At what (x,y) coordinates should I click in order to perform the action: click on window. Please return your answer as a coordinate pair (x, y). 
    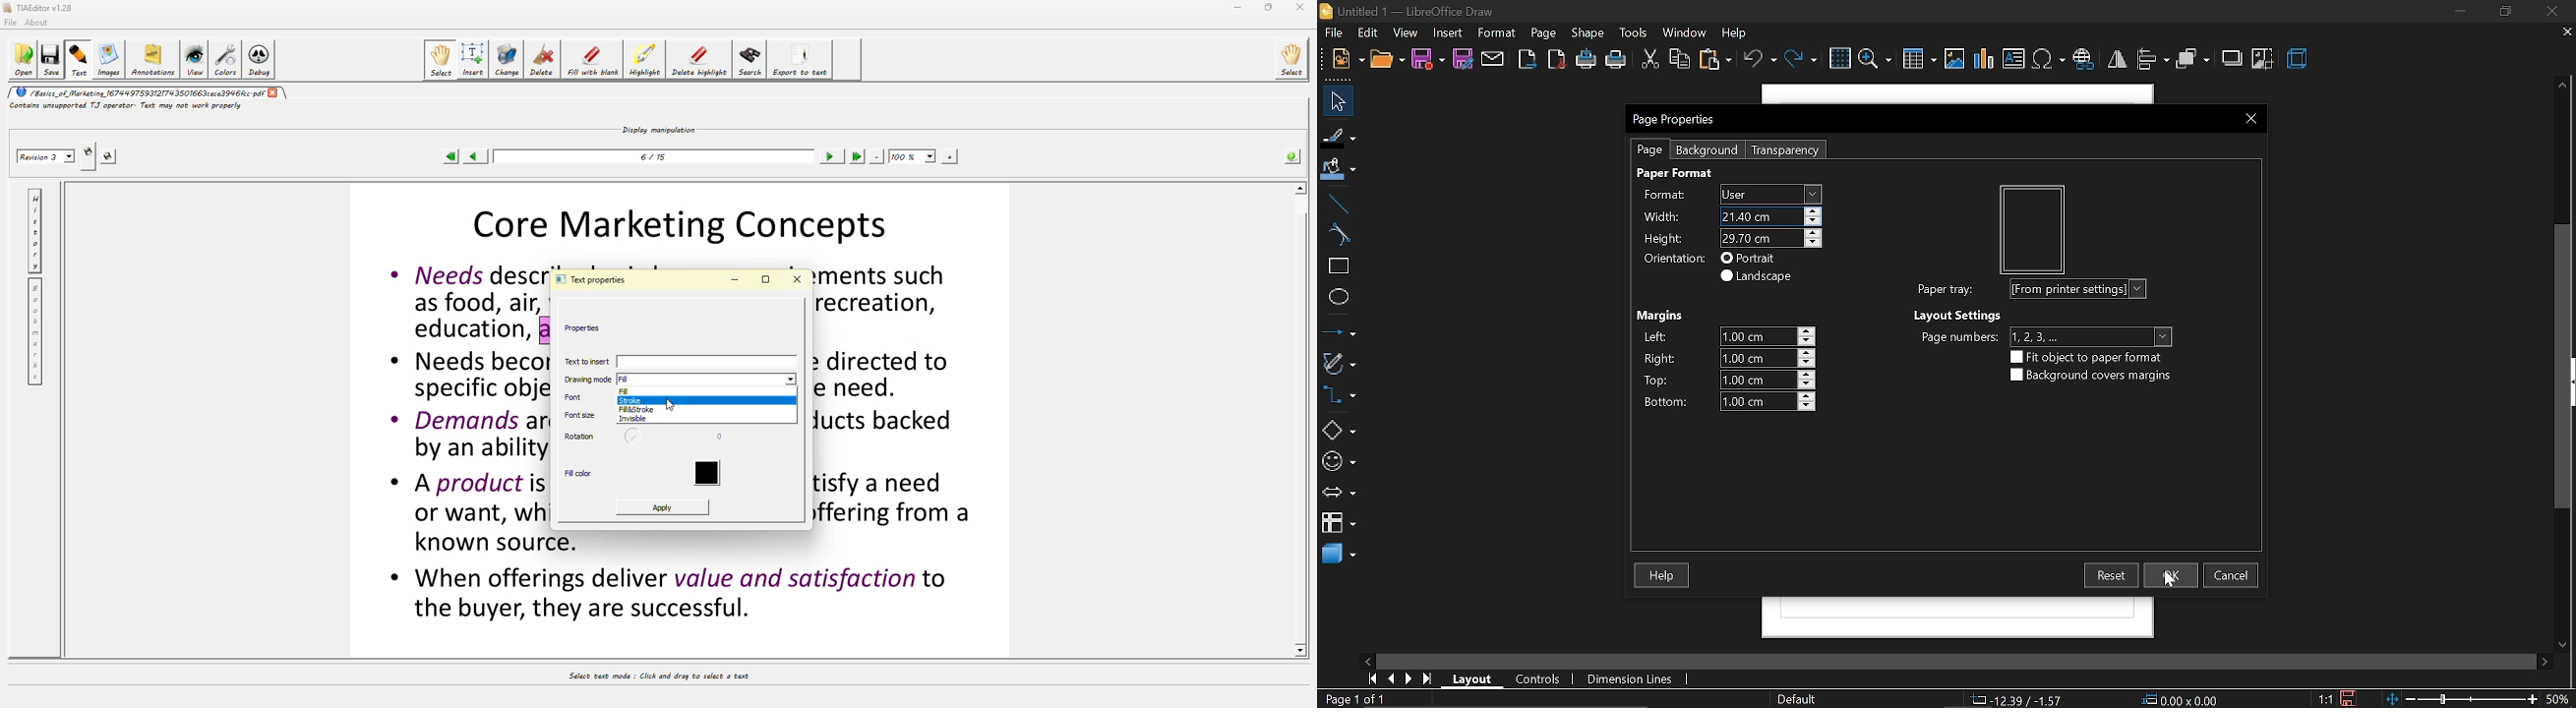
    Looking at the image, I should click on (1683, 34).